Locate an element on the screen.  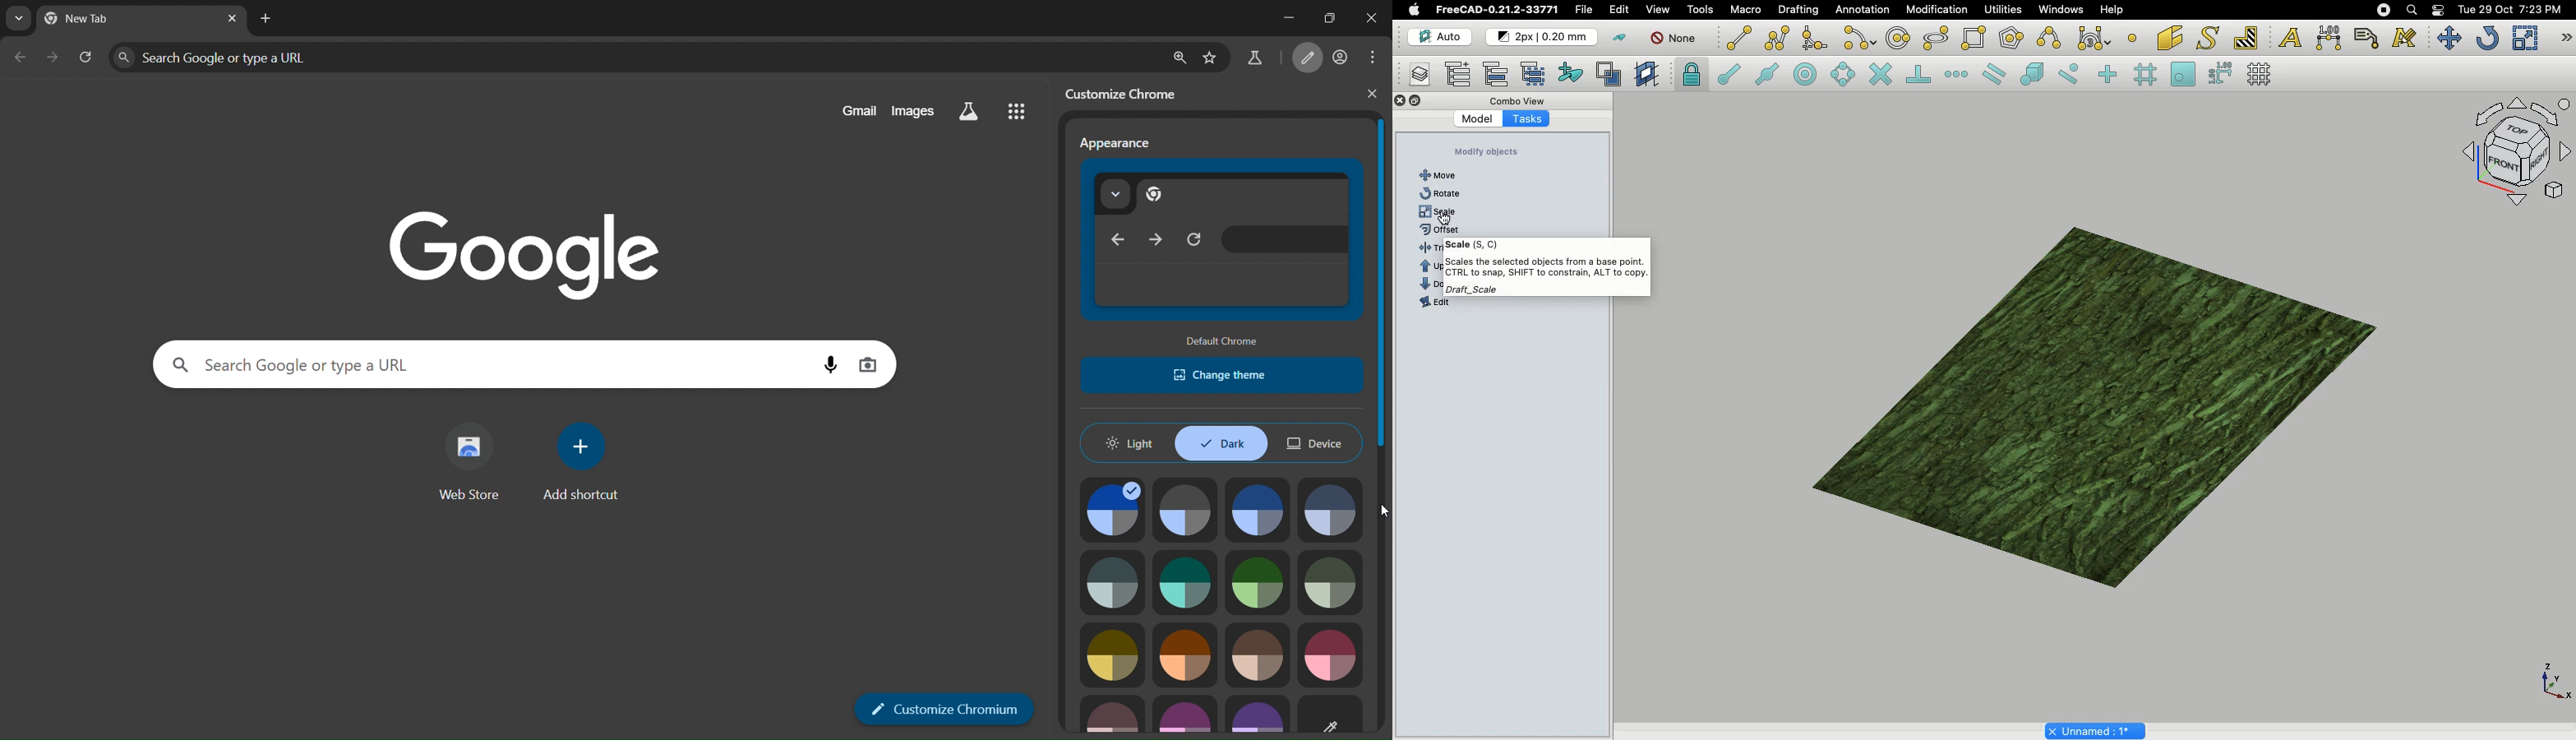
Help is located at coordinates (2112, 8).